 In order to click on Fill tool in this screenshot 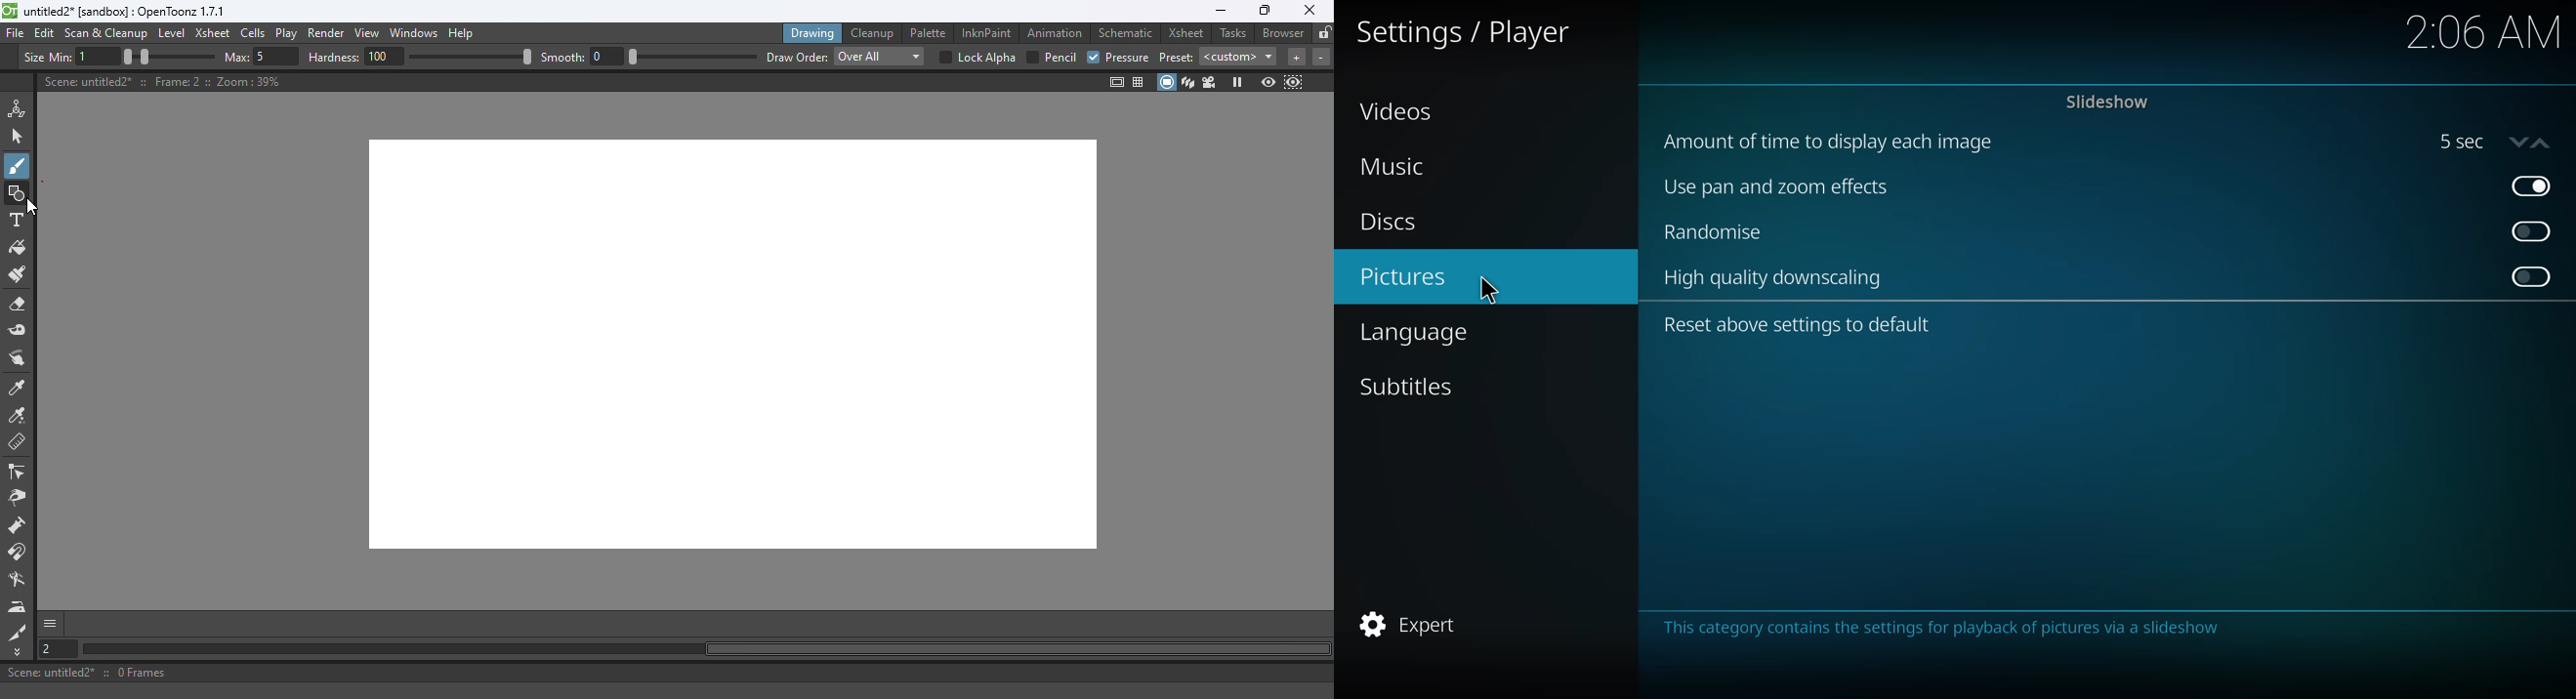, I will do `click(18, 250)`.